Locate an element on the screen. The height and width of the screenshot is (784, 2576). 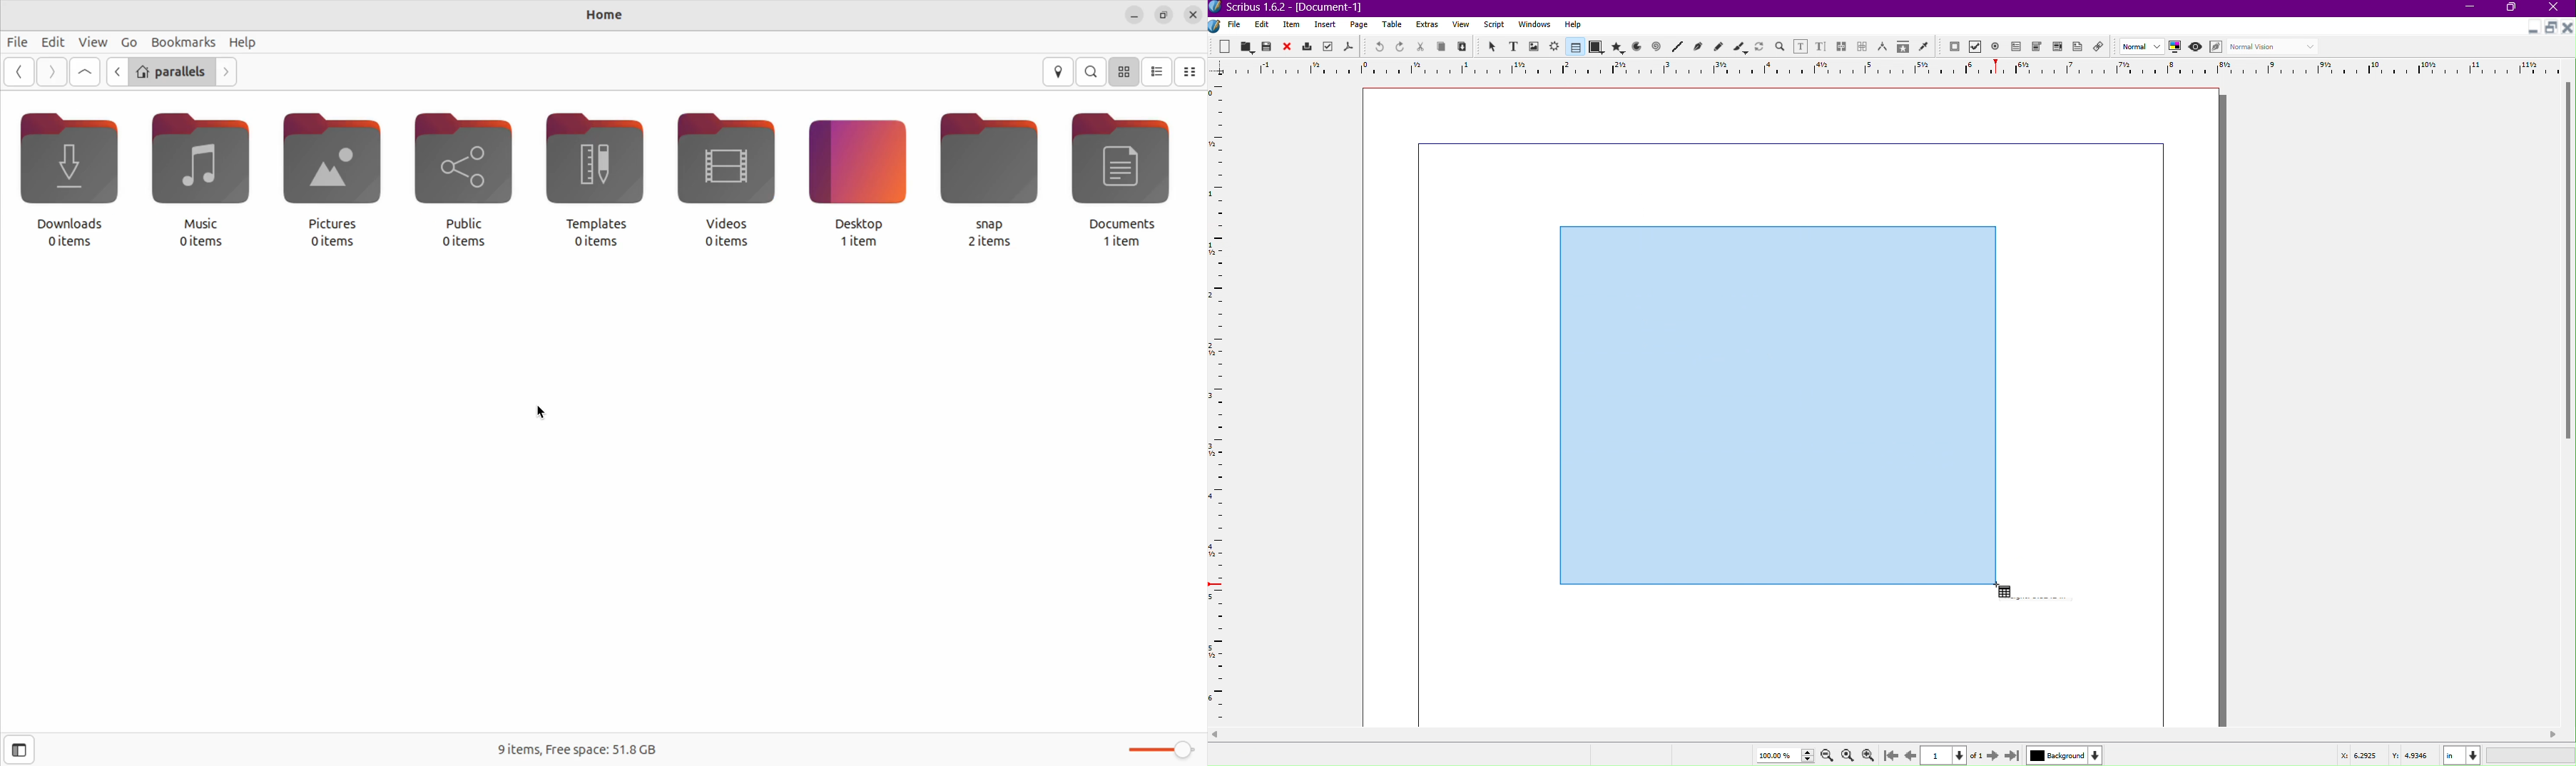
close is located at coordinates (1194, 15).